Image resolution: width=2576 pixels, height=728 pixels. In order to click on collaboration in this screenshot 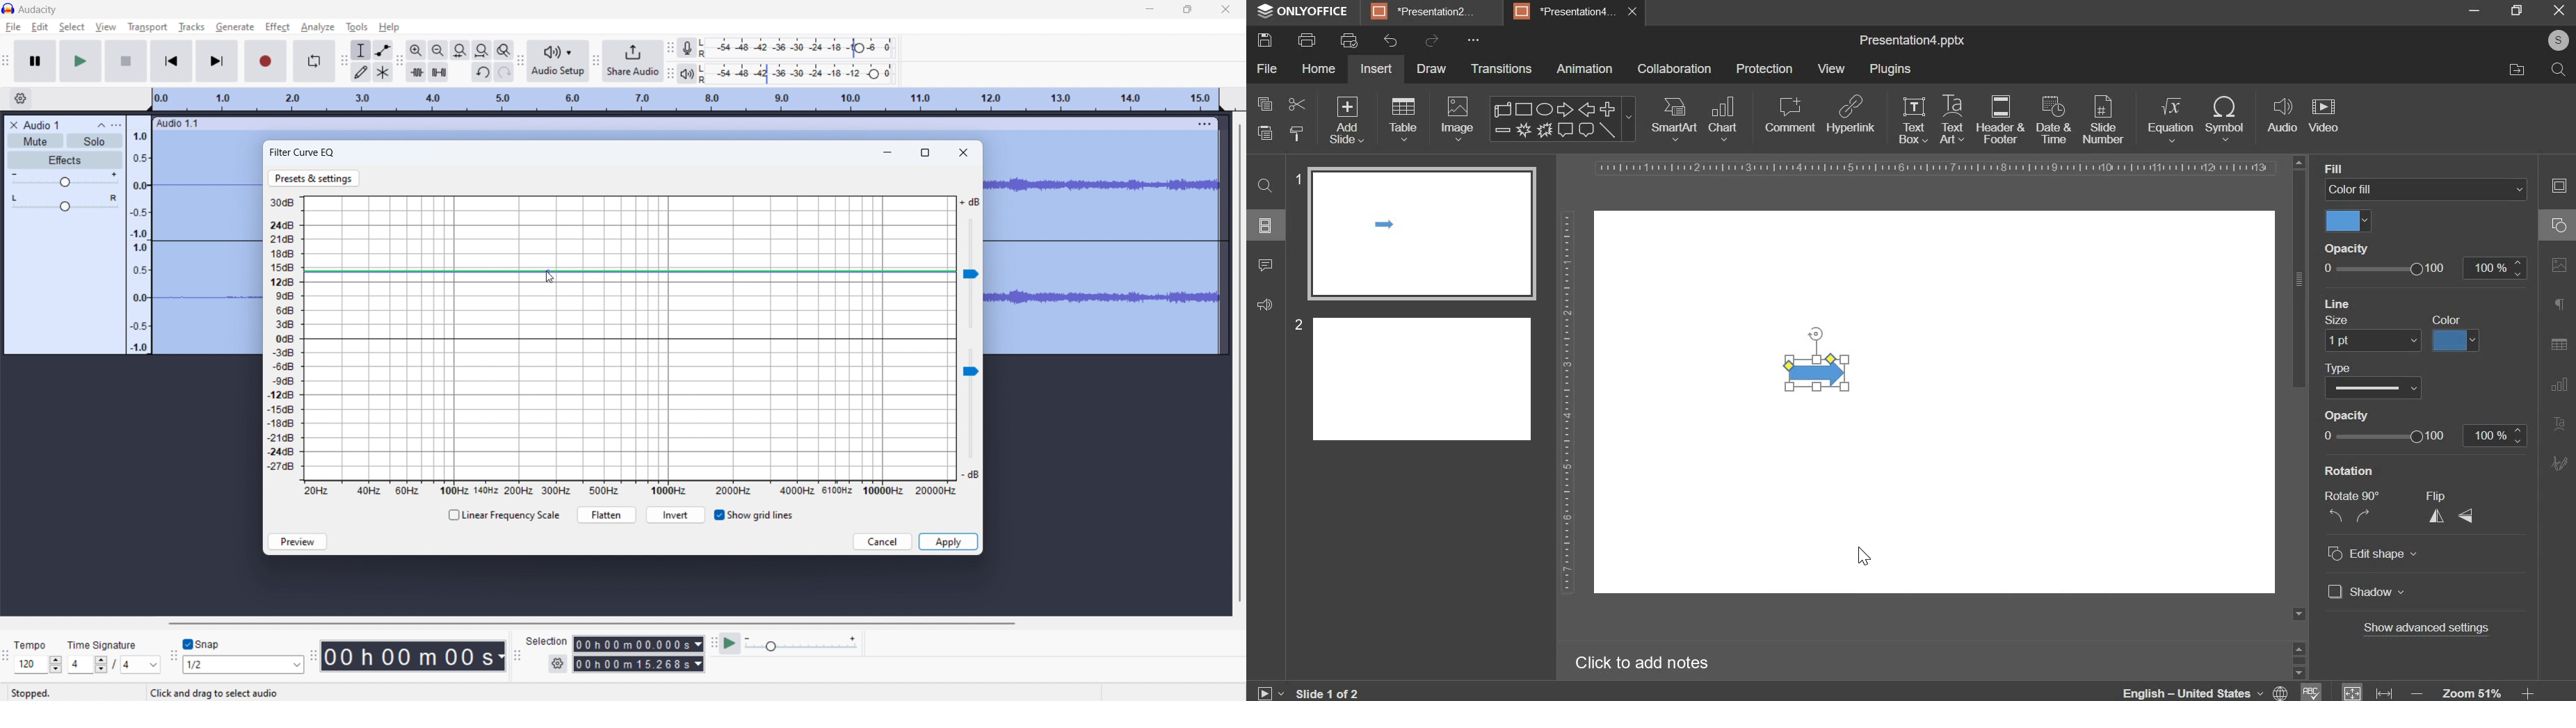, I will do `click(1676, 69)`.